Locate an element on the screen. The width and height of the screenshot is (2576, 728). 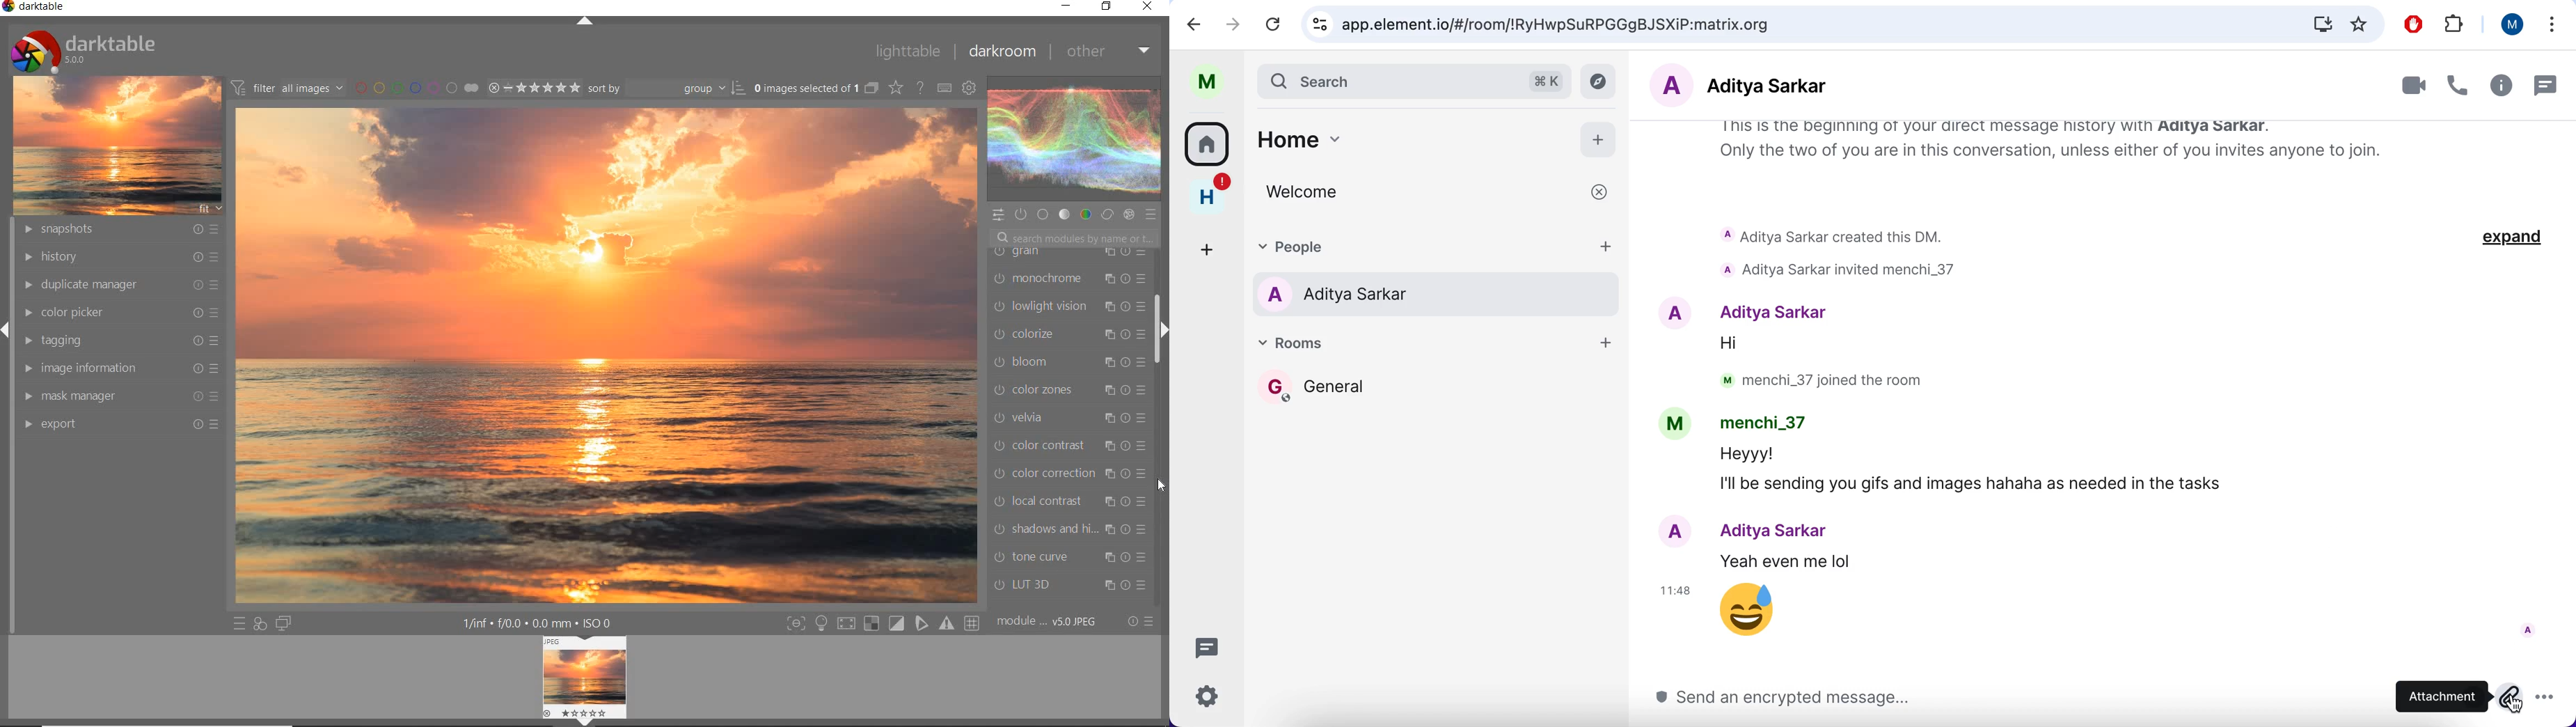
favorites is located at coordinates (2364, 24).